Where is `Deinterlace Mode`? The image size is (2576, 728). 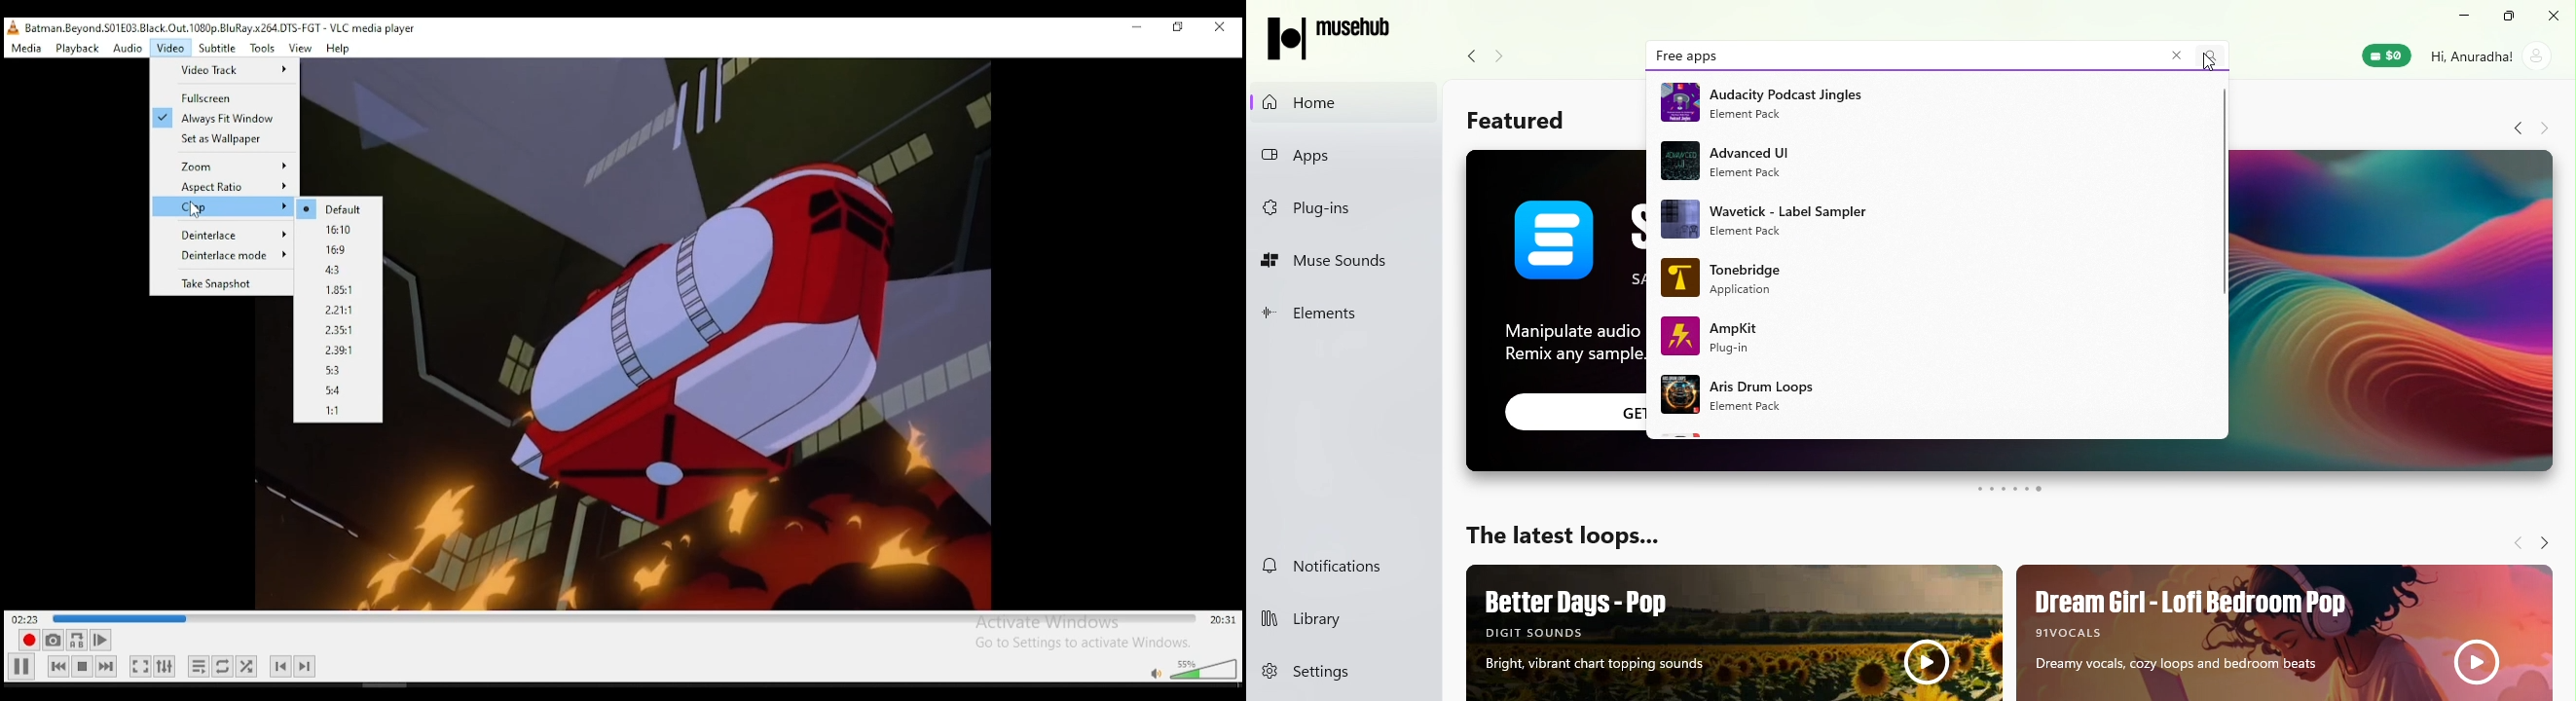 Deinterlace Mode is located at coordinates (223, 256).